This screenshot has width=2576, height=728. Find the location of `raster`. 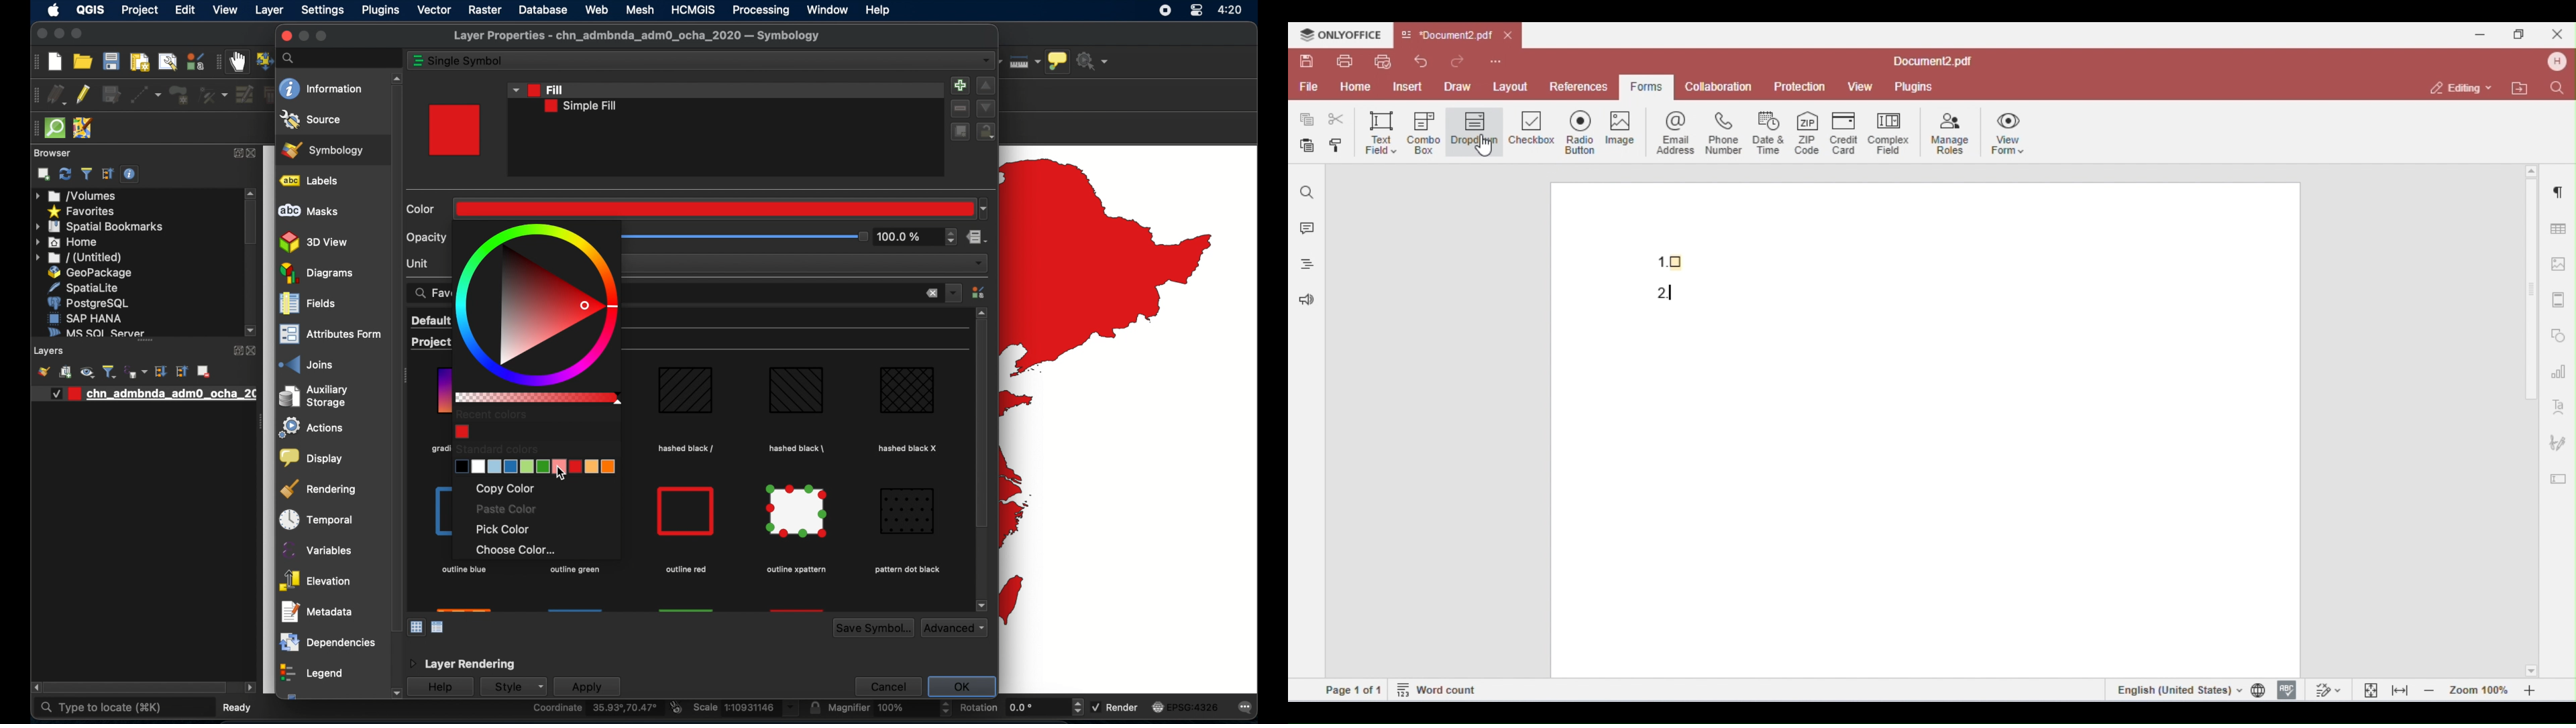

raster is located at coordinates (485, 11).